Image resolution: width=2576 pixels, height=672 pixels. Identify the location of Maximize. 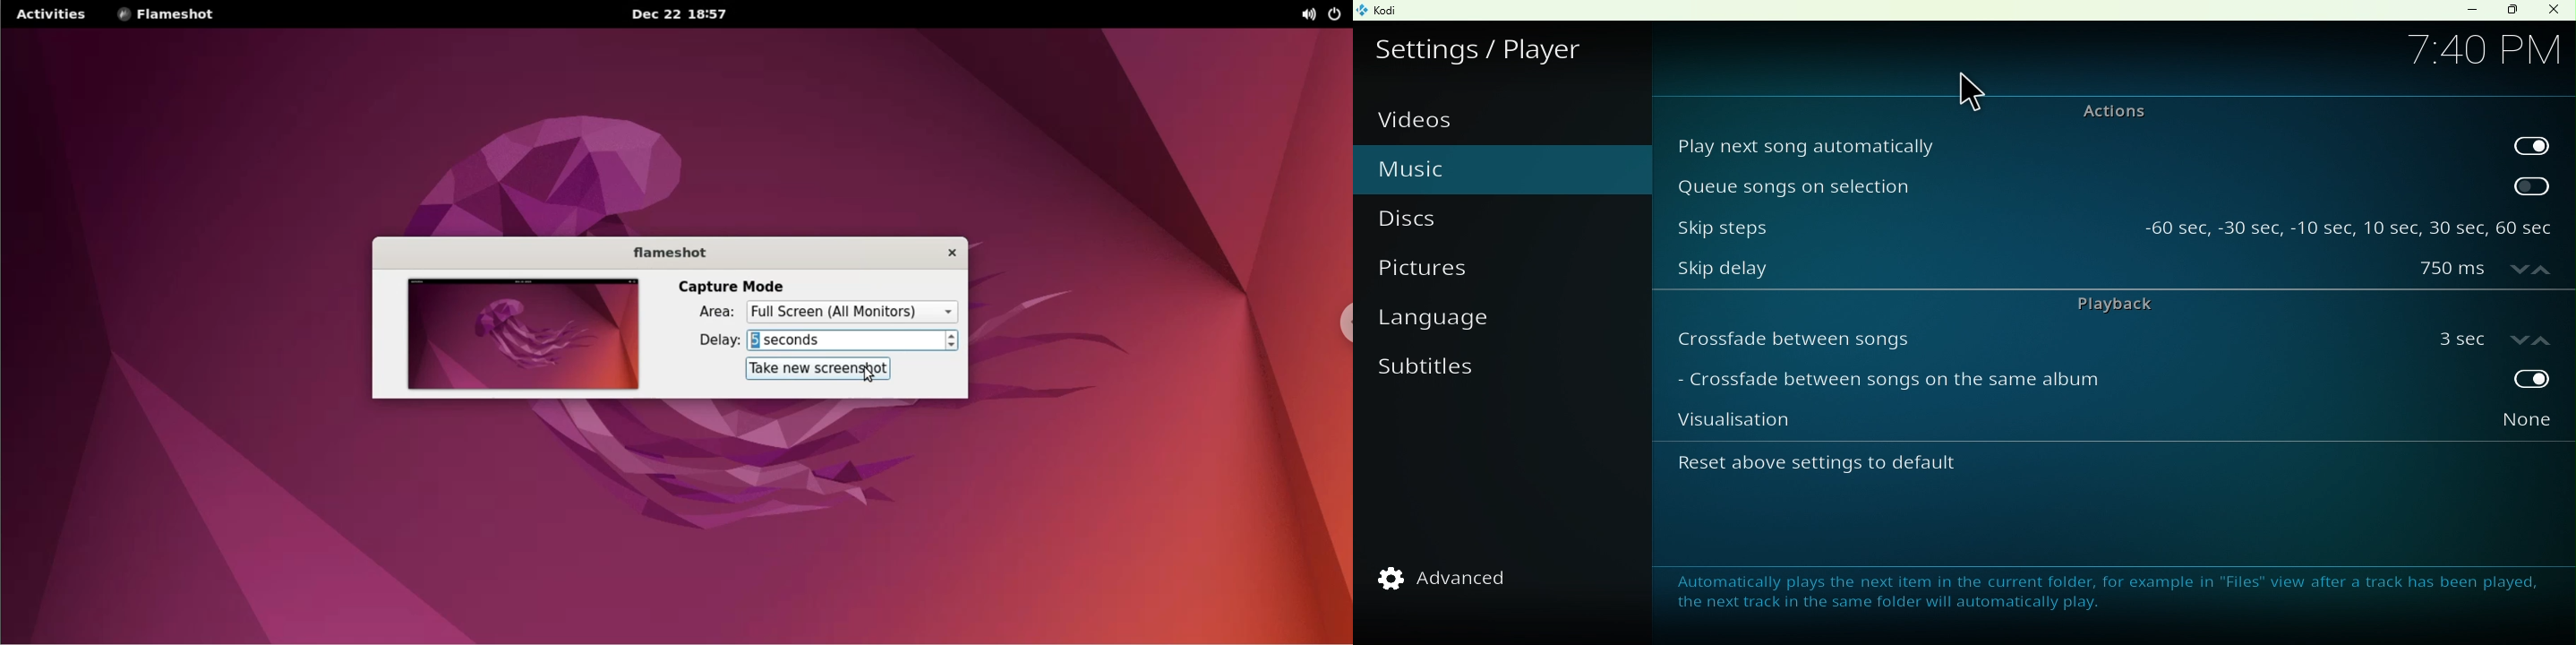
(2512, 11).